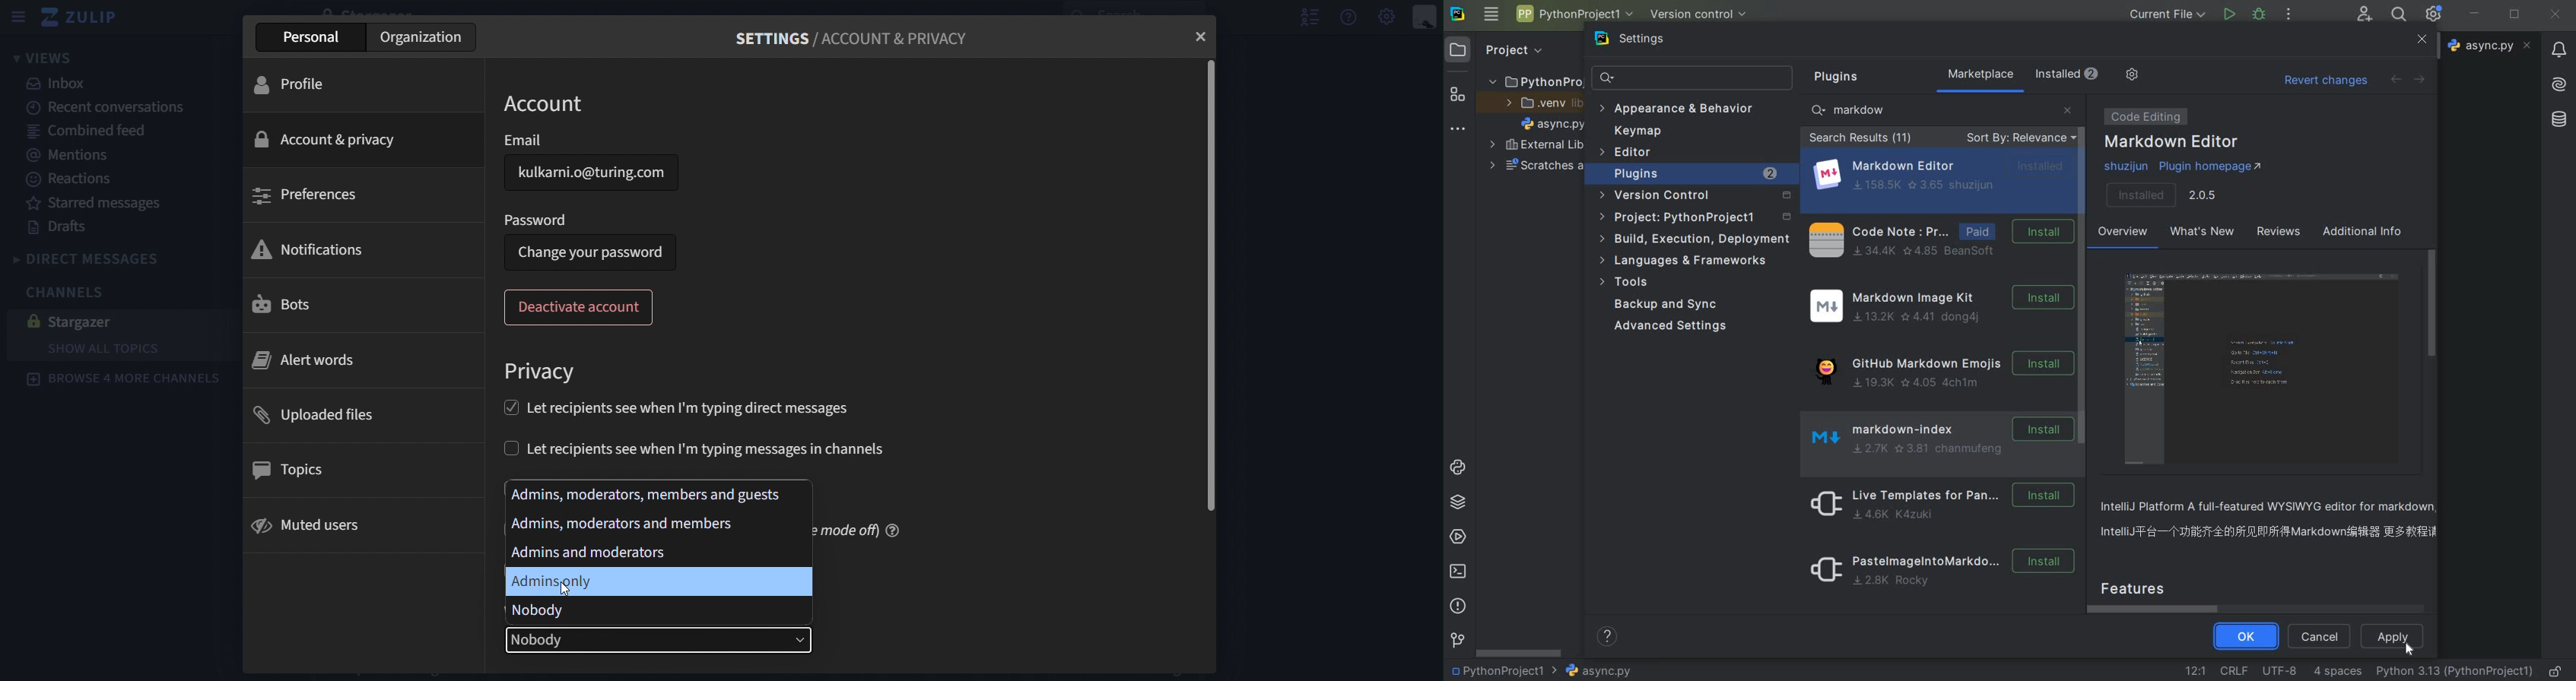 The image size is (2576, 700). Describe the element at coordinates (330, 413) in the screenshot. I see `uploaded files` at that location.